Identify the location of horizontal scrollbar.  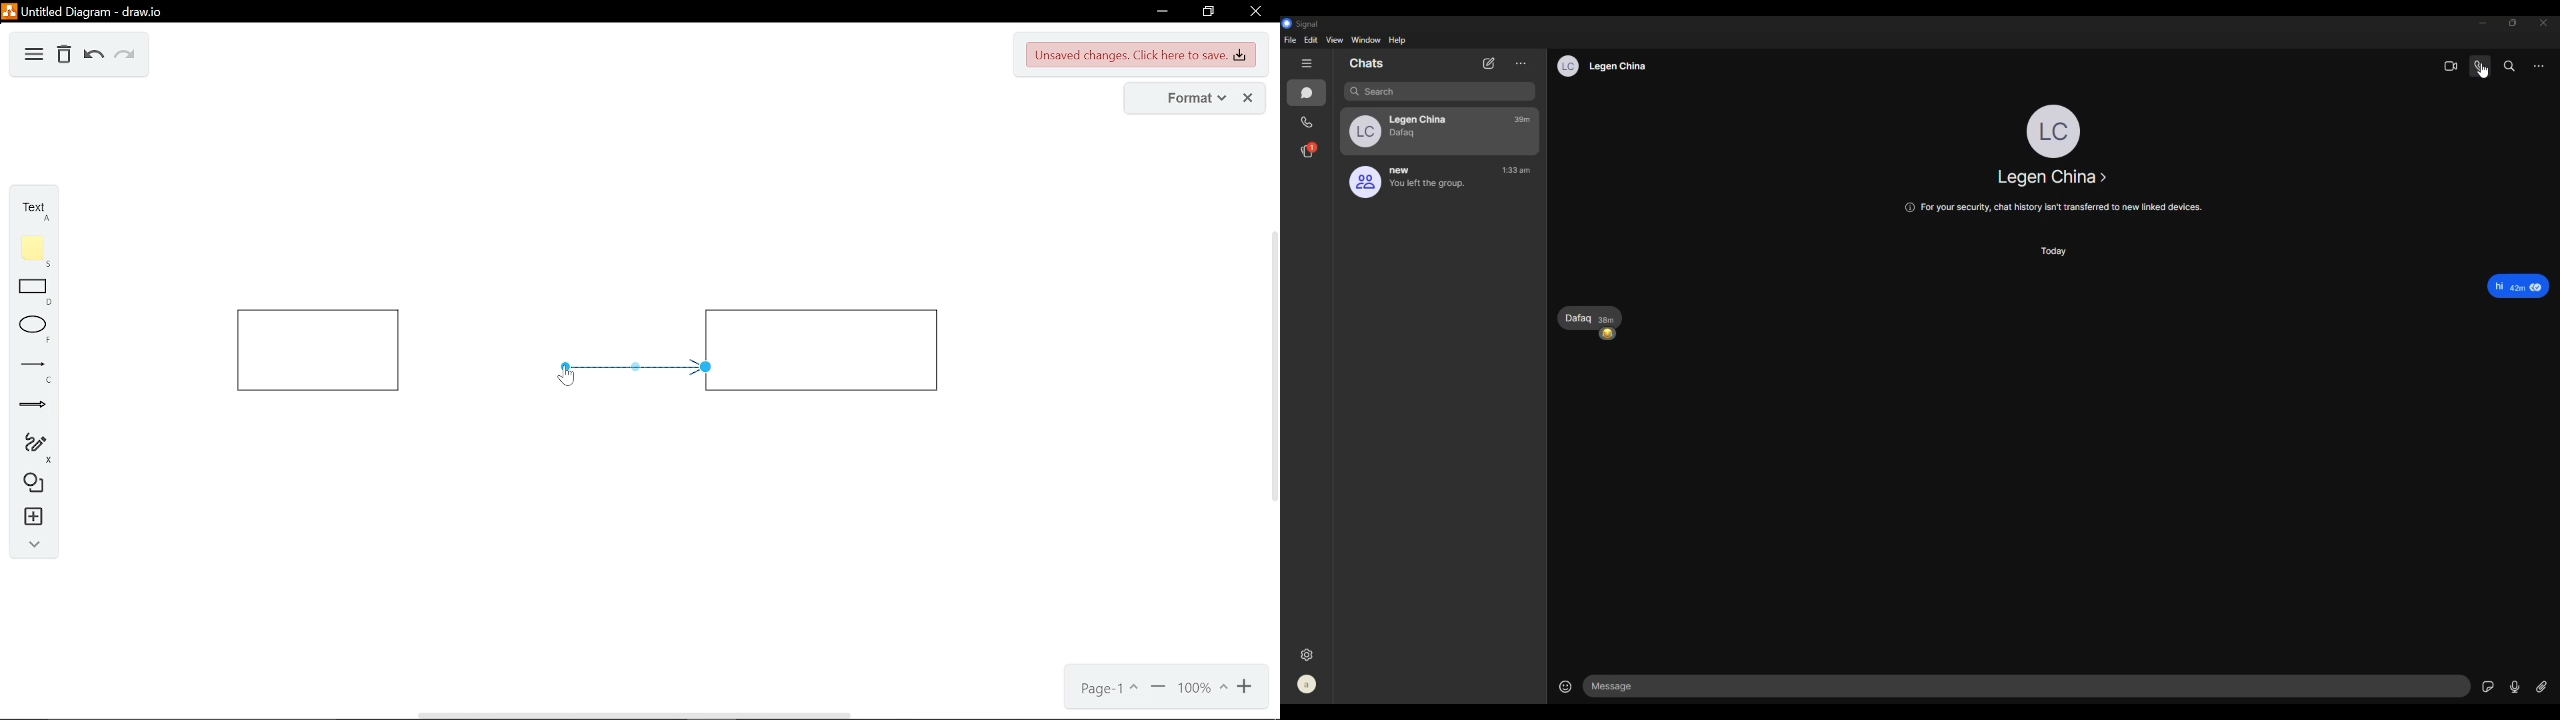
(638, 715).